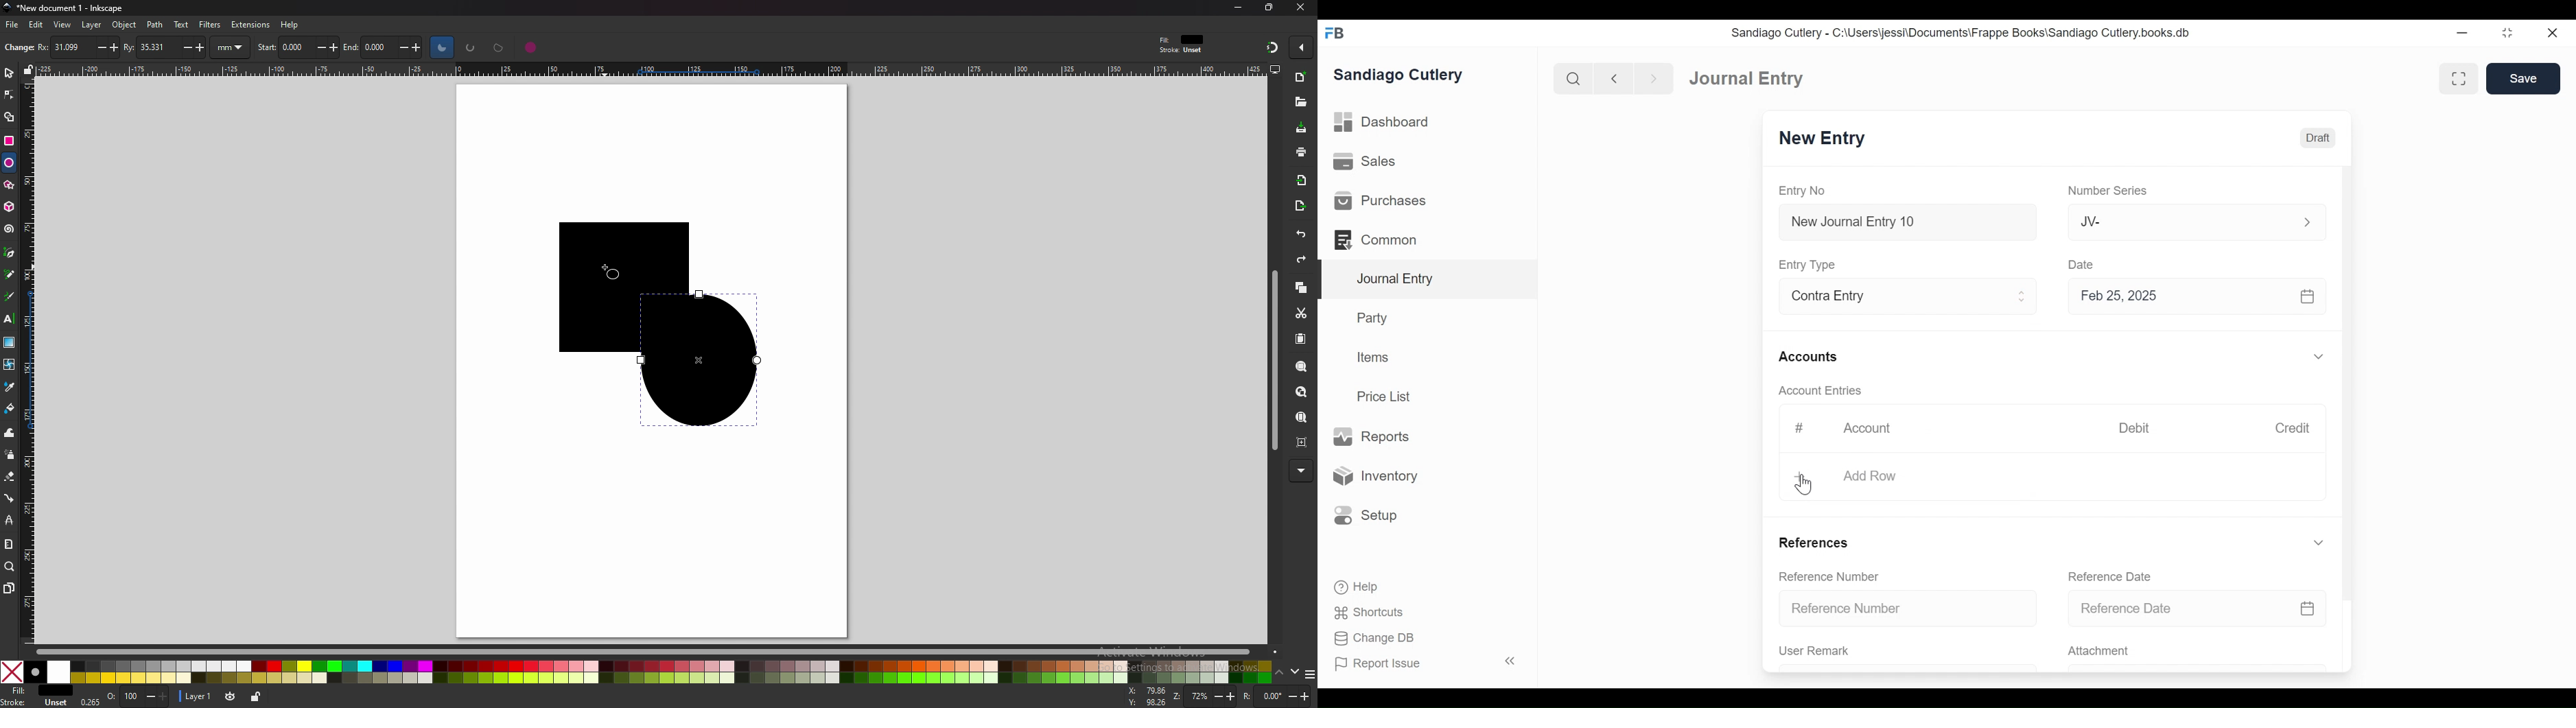 The height and width of the screenshot is (728, 2576). I want to click on New Entry, so click(1826, 140).